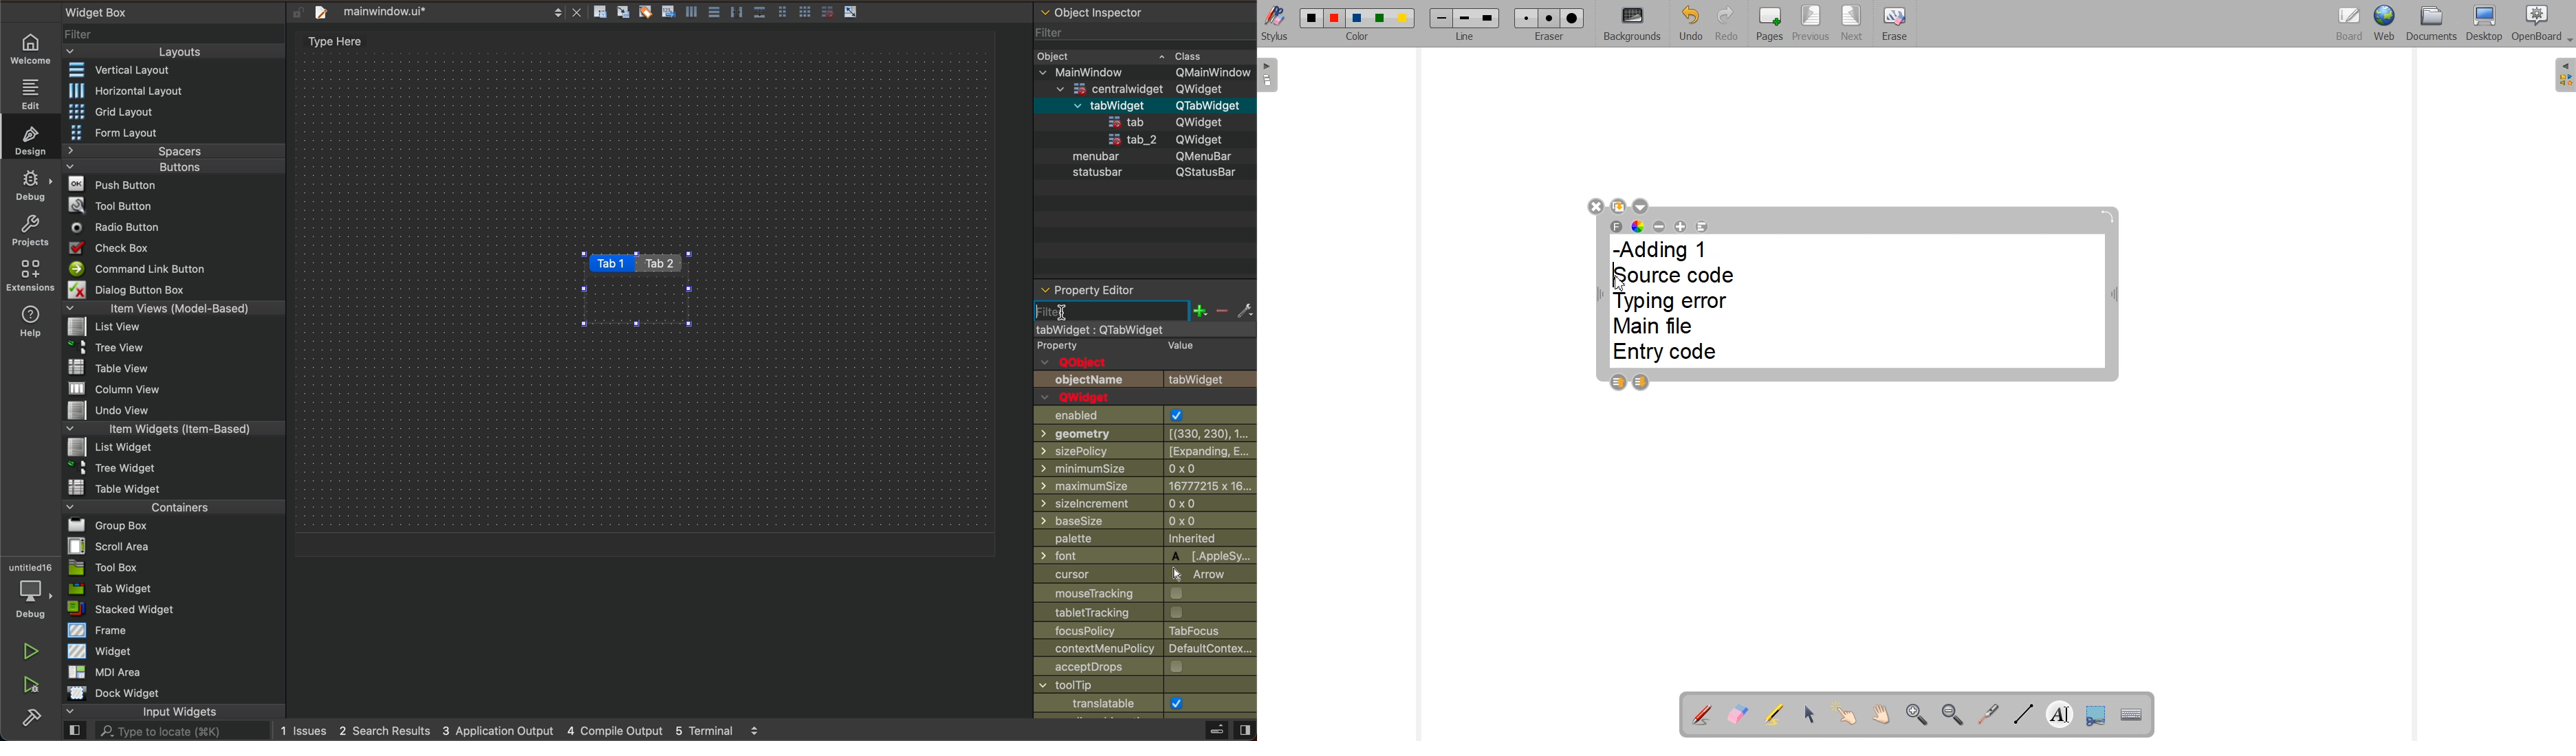  What do you see at coordinates (1914, 714) in the screenshot?
I see `Zoom in` at bounding box center [1914, 714].